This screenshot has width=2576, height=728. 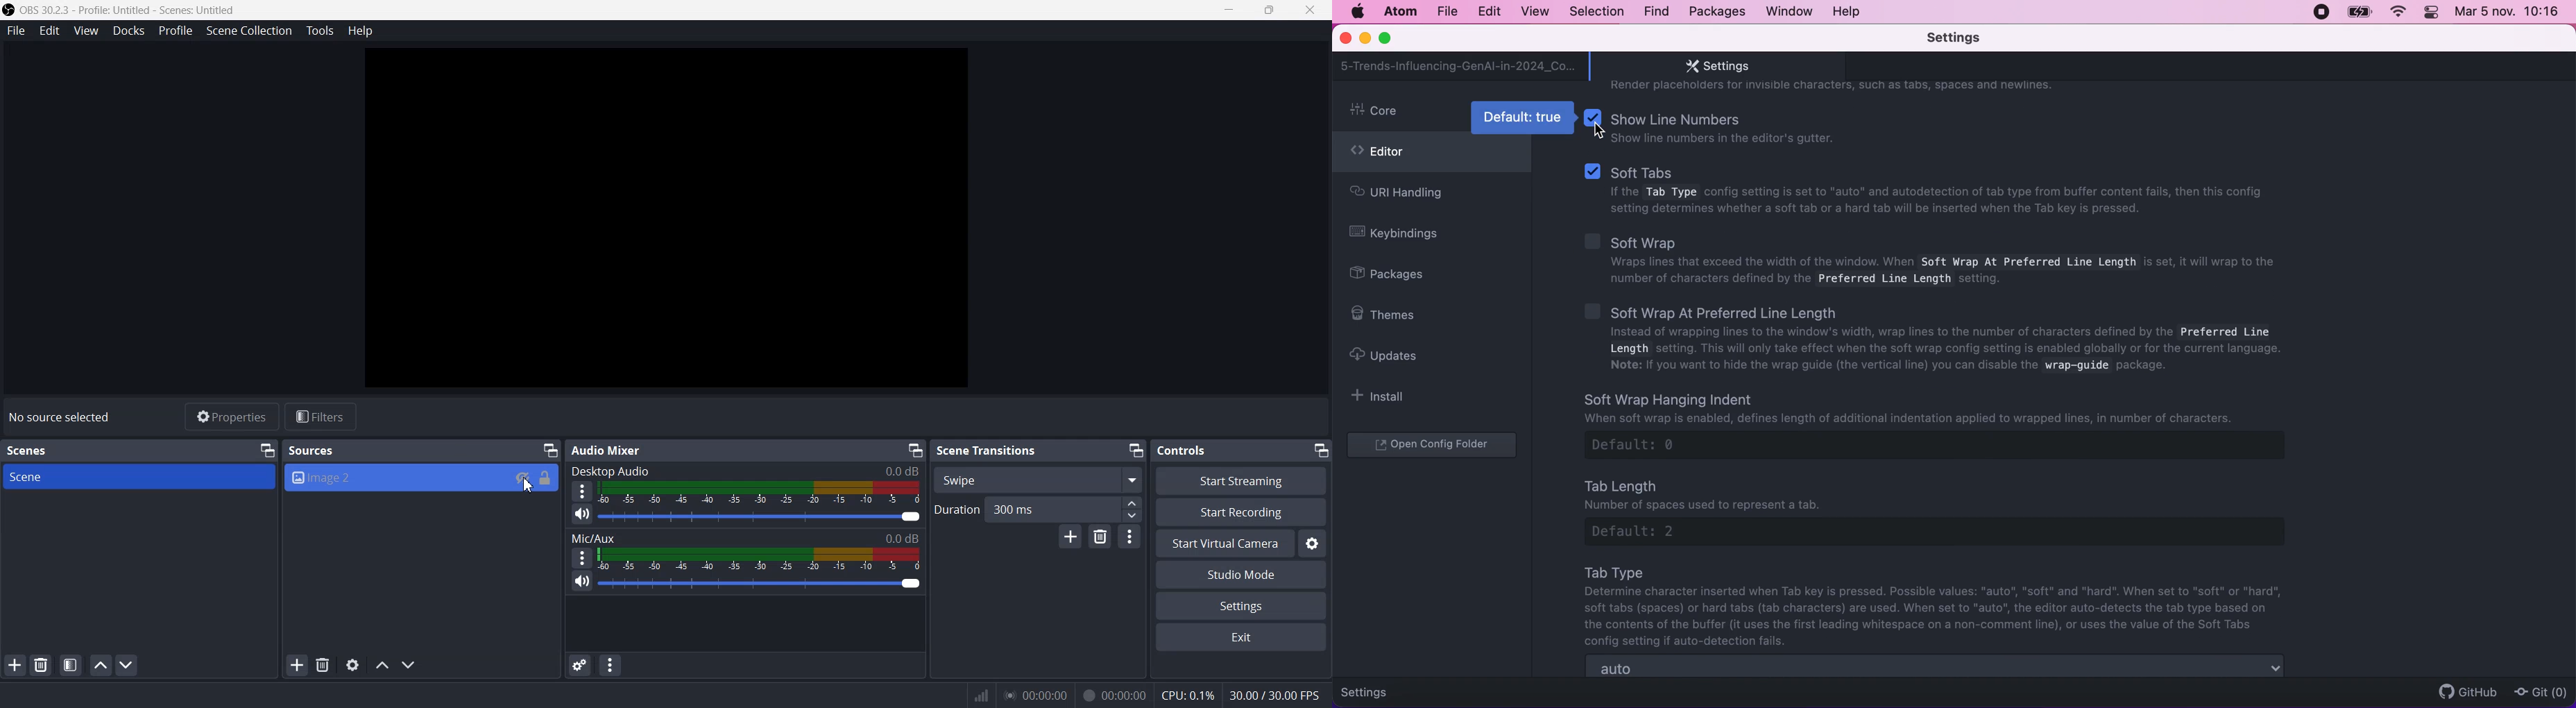 I want to click on Add Scene, so click(x=13, y=666).